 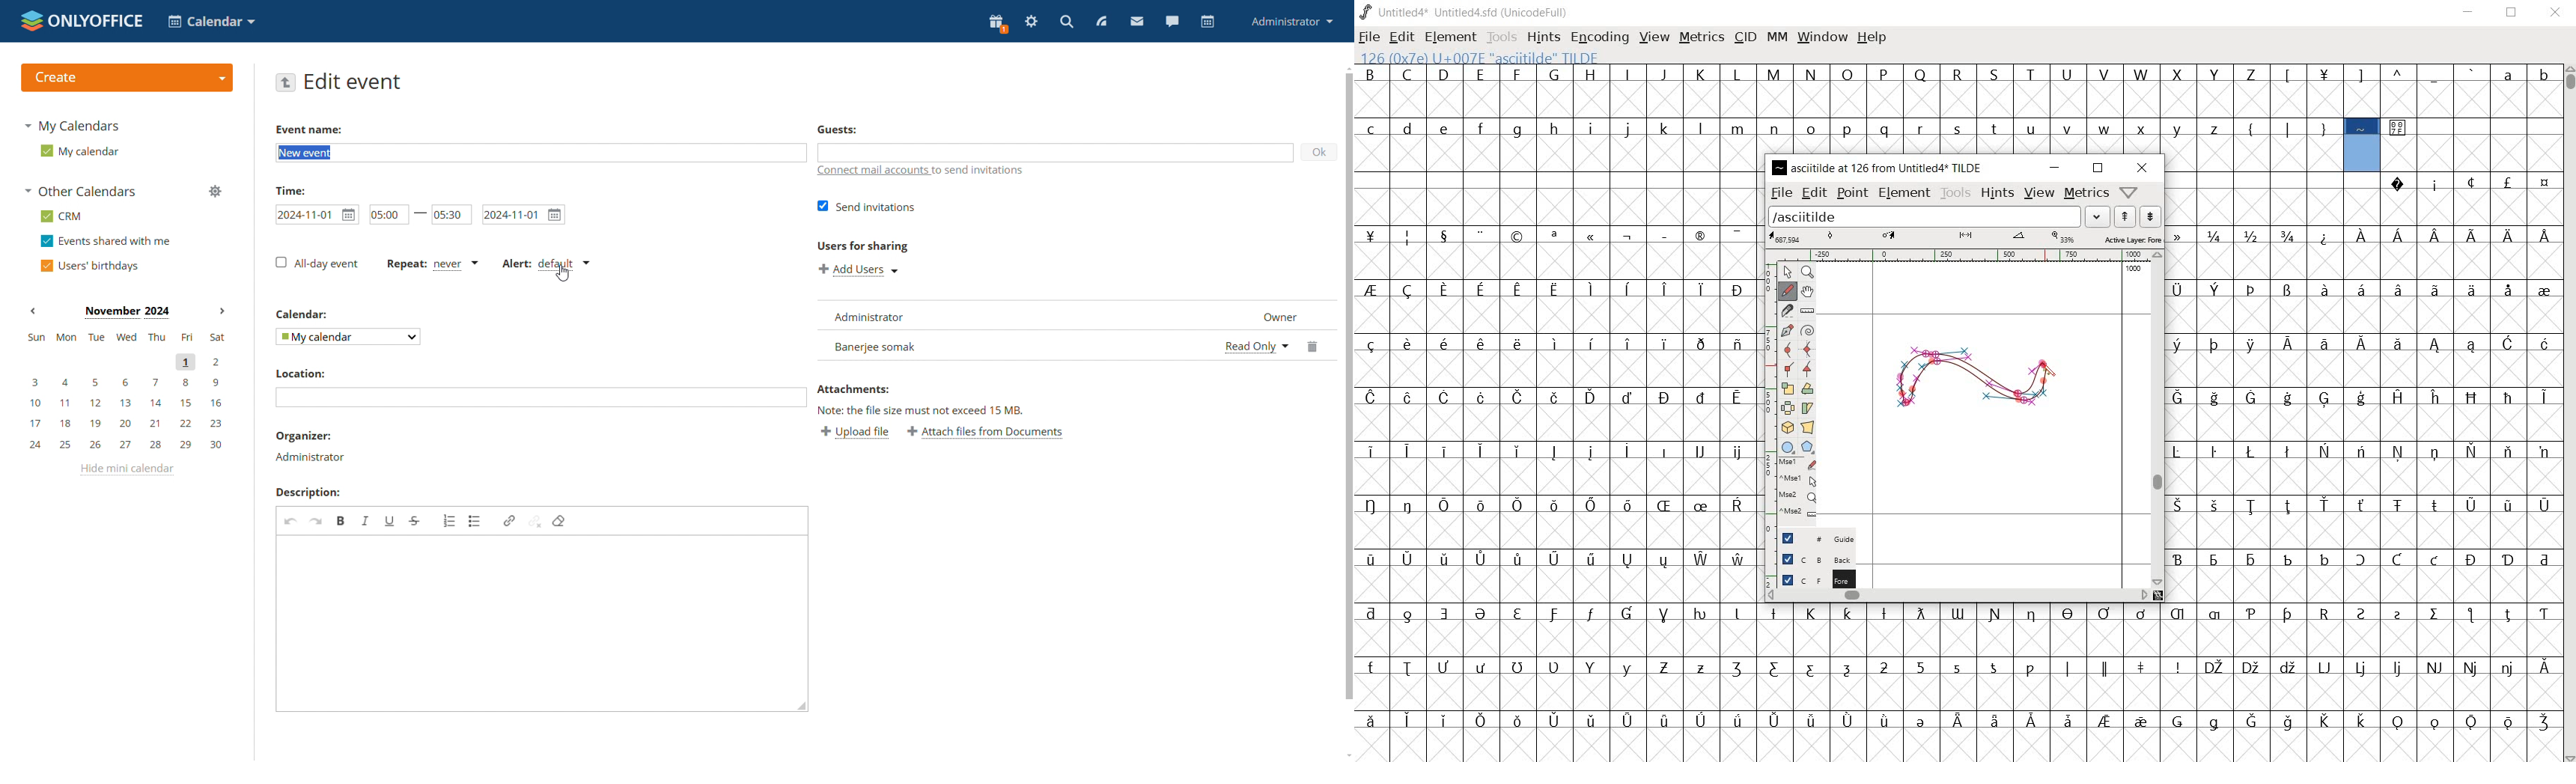 I want to click on hints, so click(x=1995, y=195).